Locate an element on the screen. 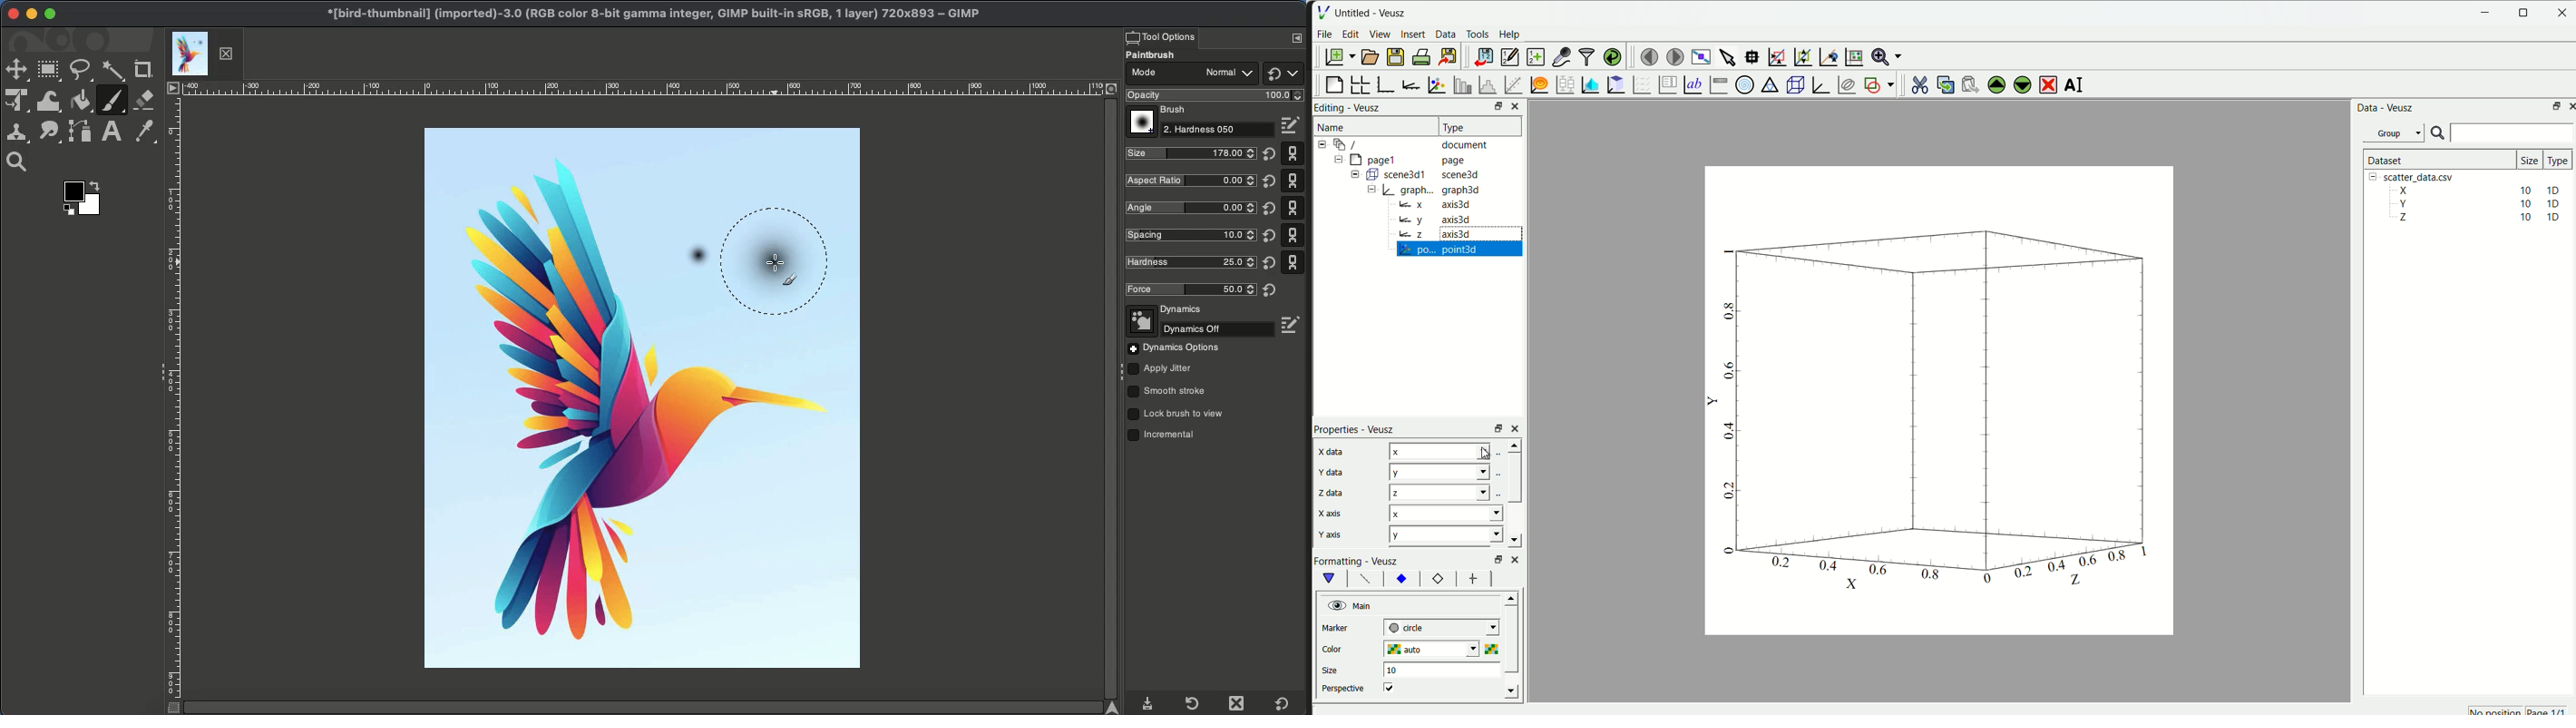 The height and width of the screenshot is (728, 2576). = | graph... graph3d is located at coordinates (1430, 191).